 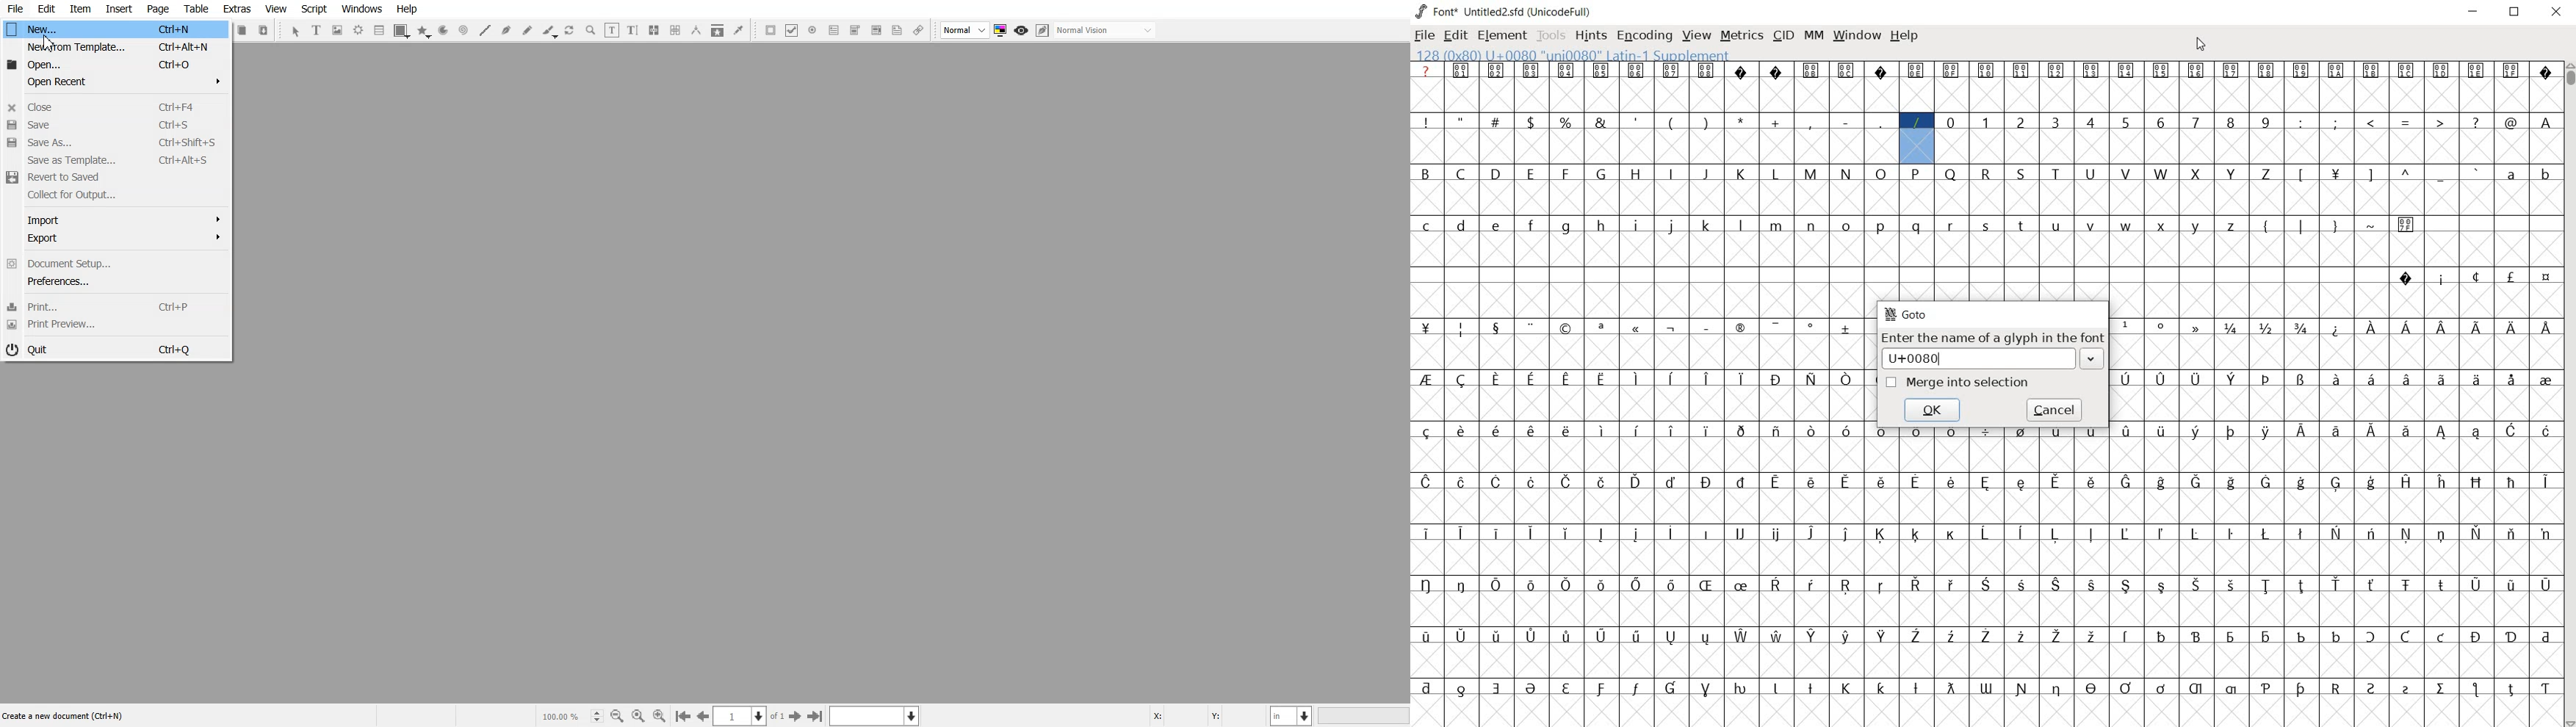 I want to click on glyph, so click(x=1951, y=226).